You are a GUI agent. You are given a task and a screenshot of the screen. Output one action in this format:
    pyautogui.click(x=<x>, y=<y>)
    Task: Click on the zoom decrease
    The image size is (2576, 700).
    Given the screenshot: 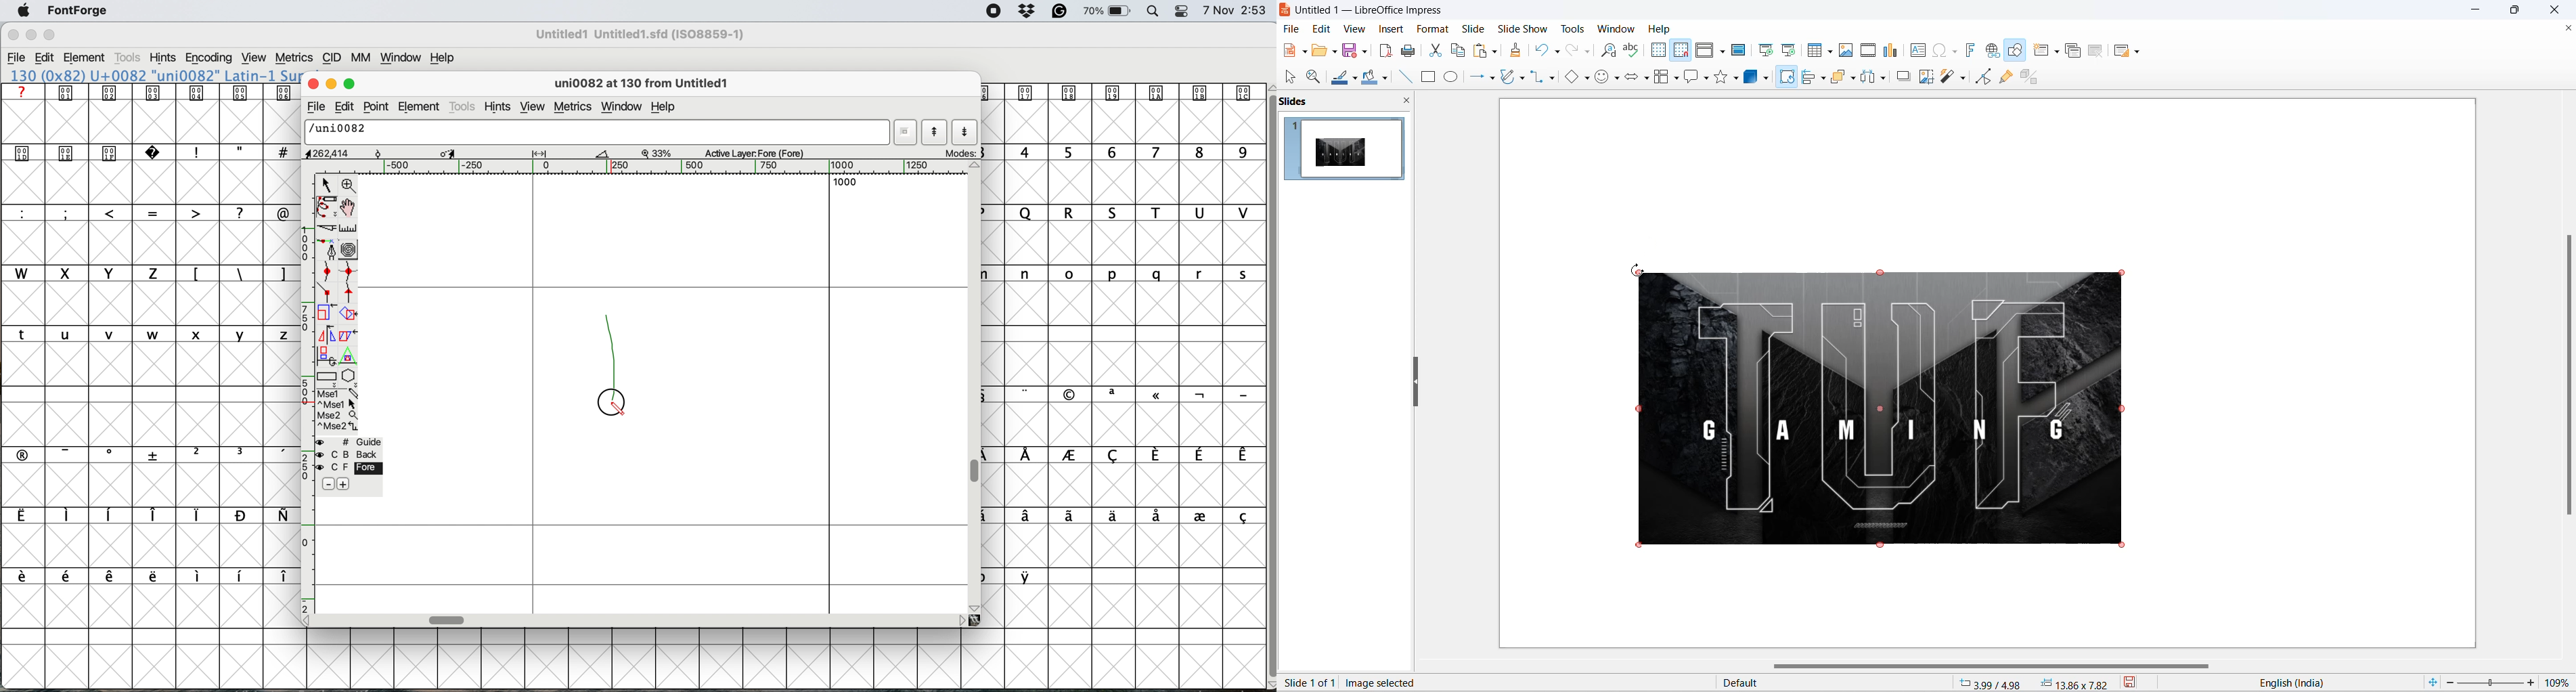 What is the action you would take?
    pyautogui.click(x=2448, y=684)
    